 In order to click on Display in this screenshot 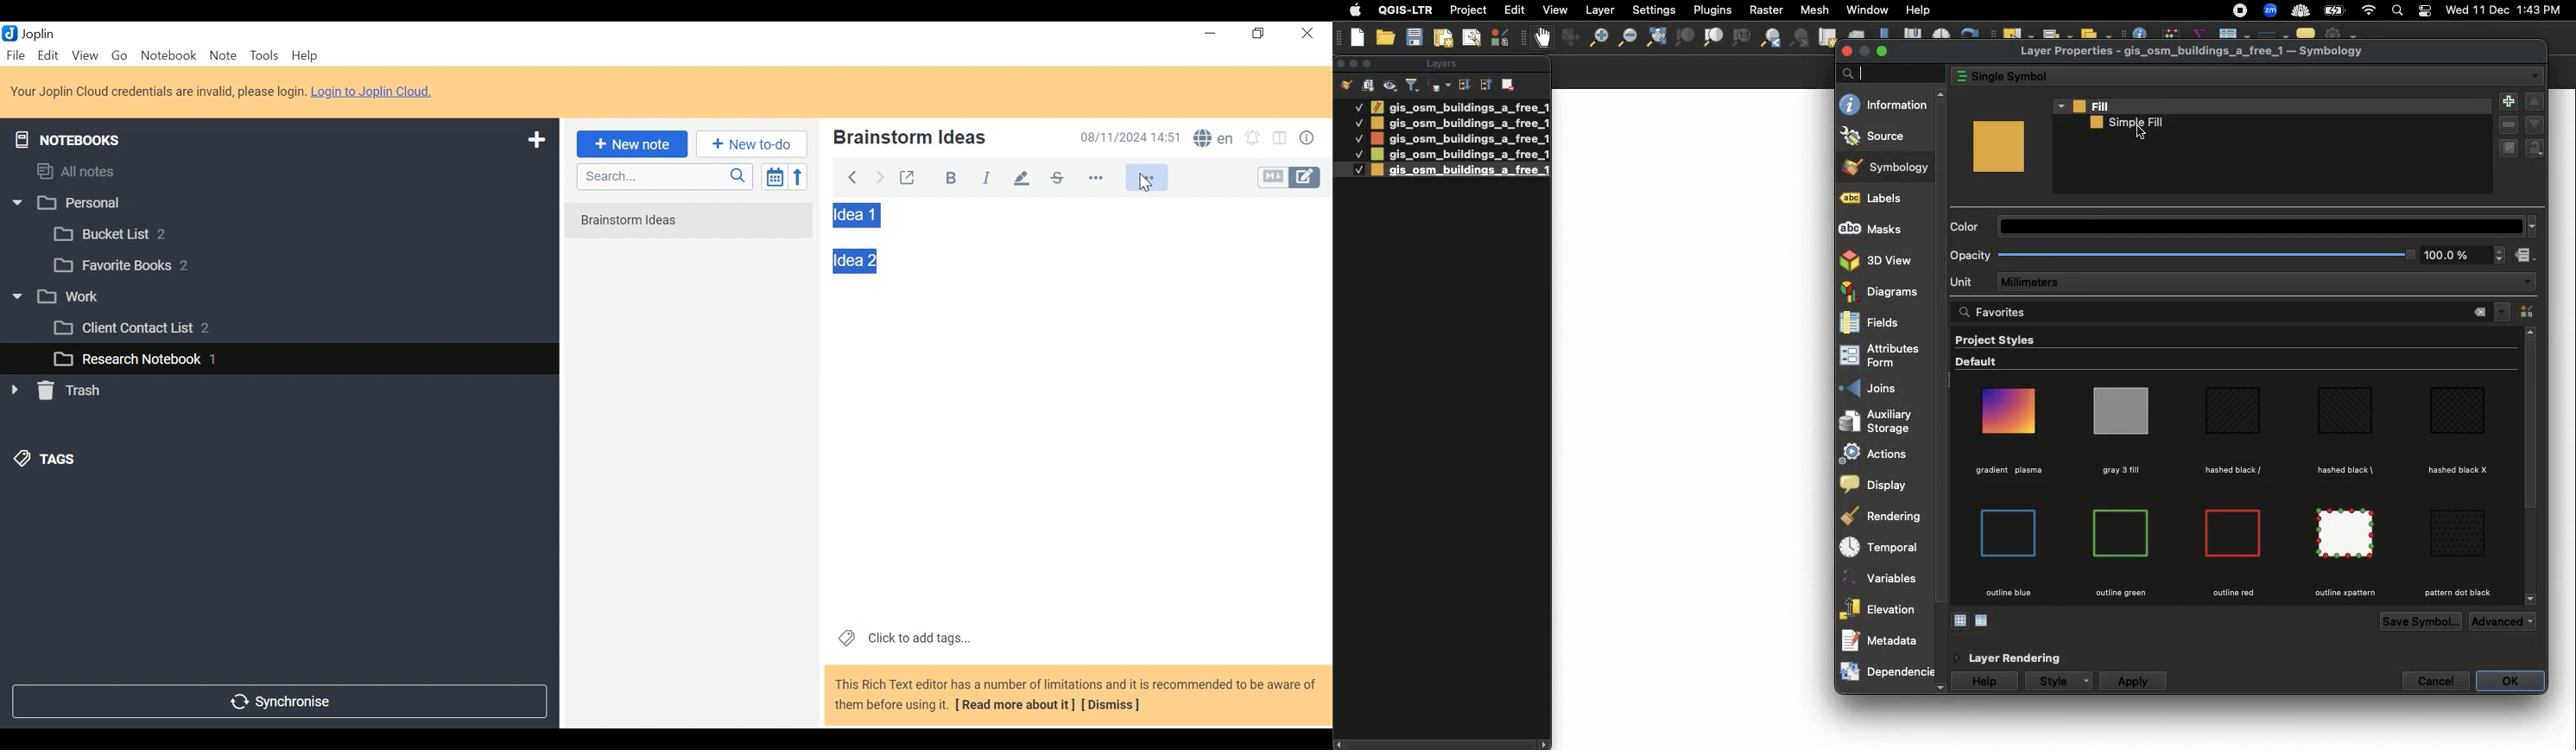, I will do `click(1882, 483)`.